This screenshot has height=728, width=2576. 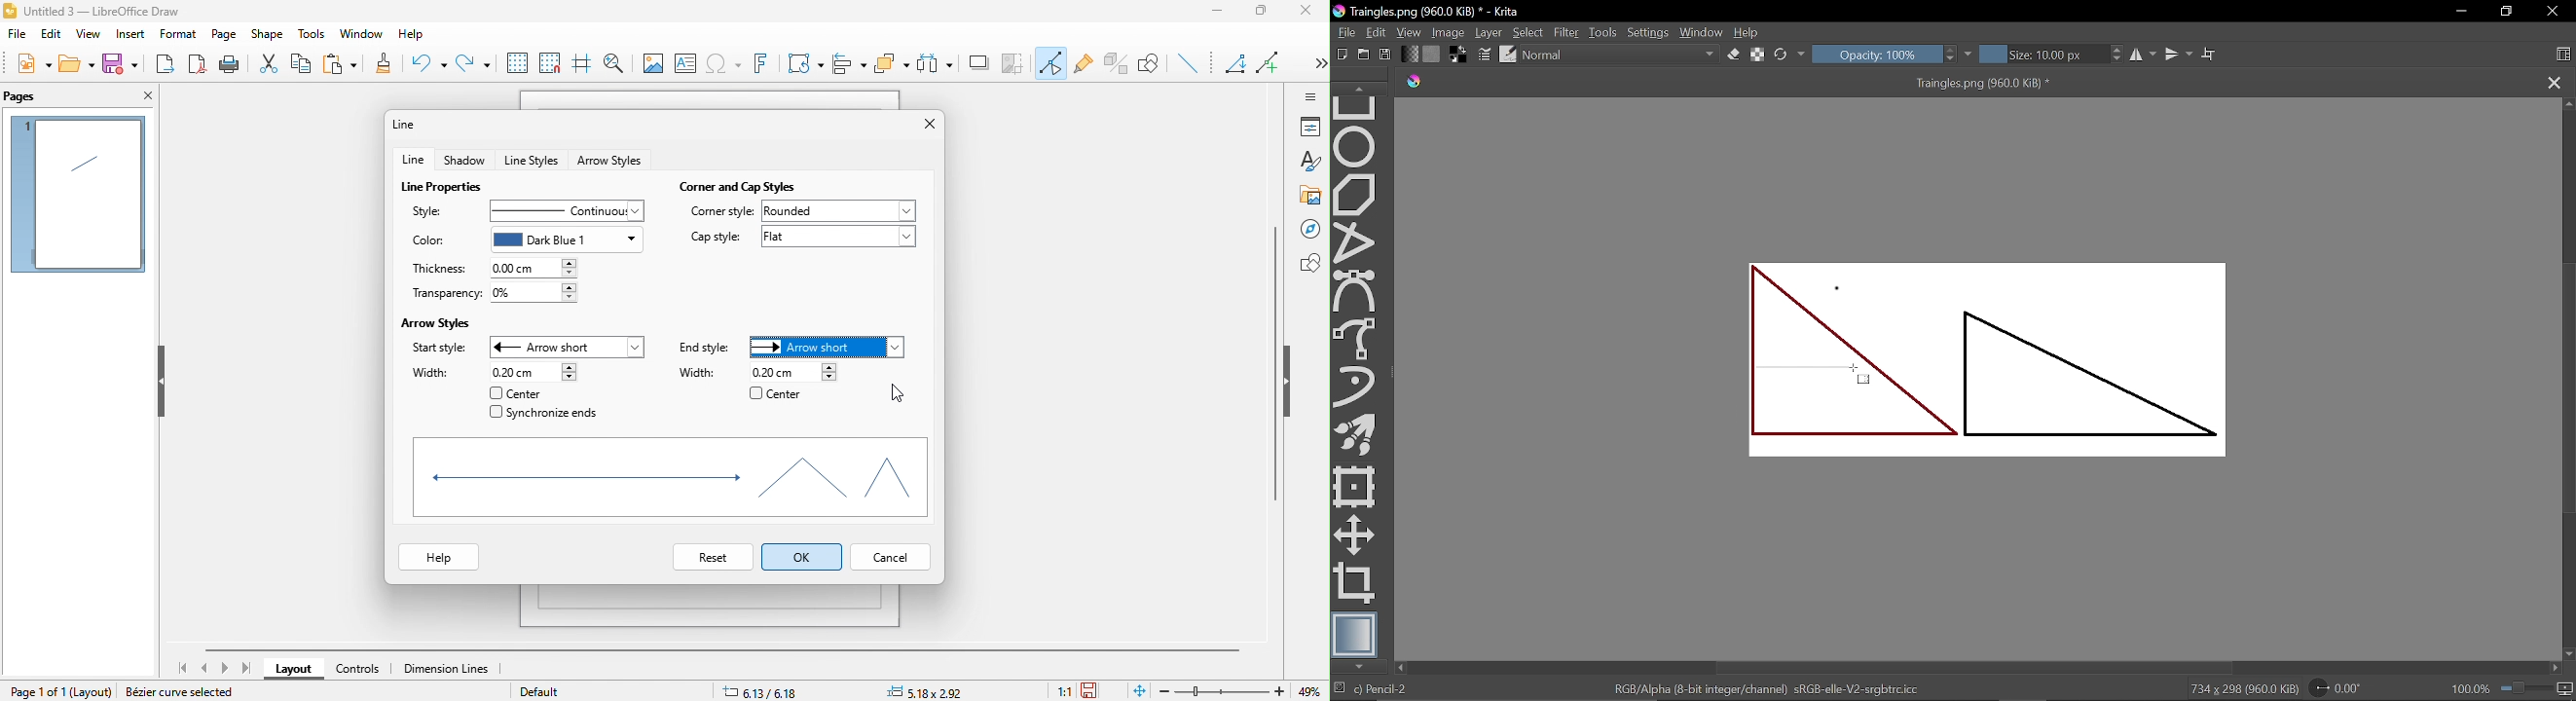 I want to click on add line, so click(x=1272, y=60).